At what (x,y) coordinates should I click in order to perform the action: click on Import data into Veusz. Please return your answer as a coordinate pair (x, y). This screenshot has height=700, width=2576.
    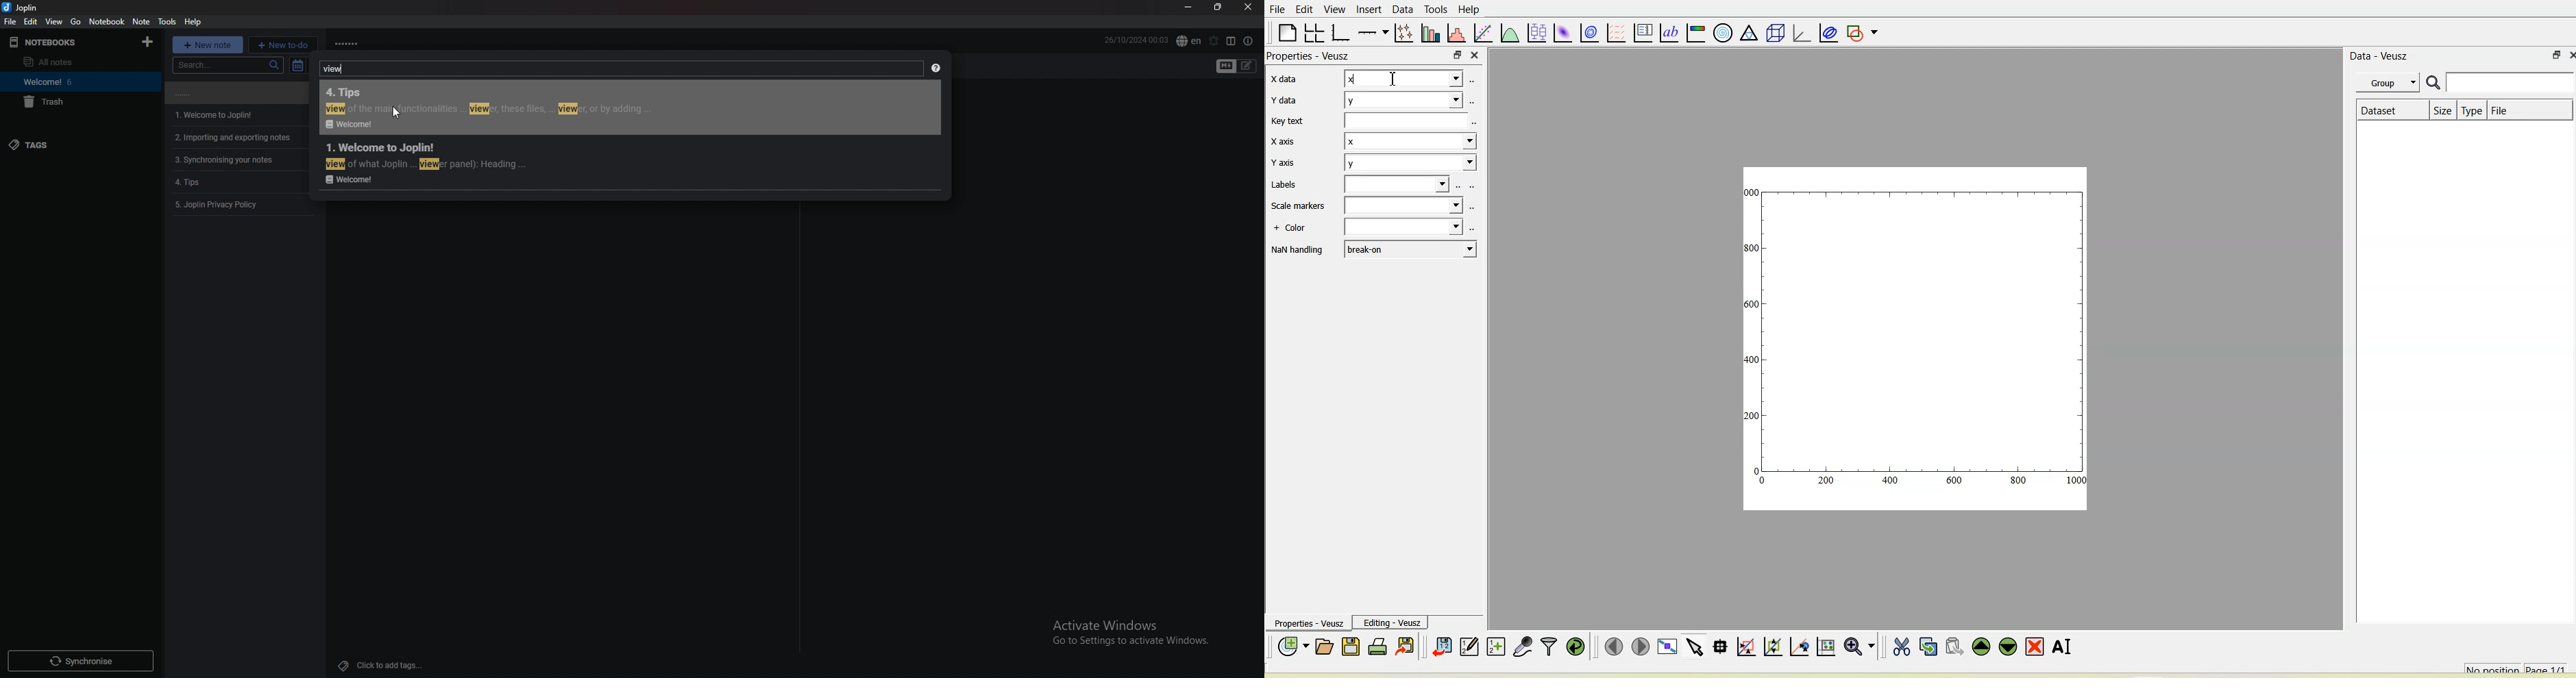
    Looking at the image, I should click on (1442, 646).